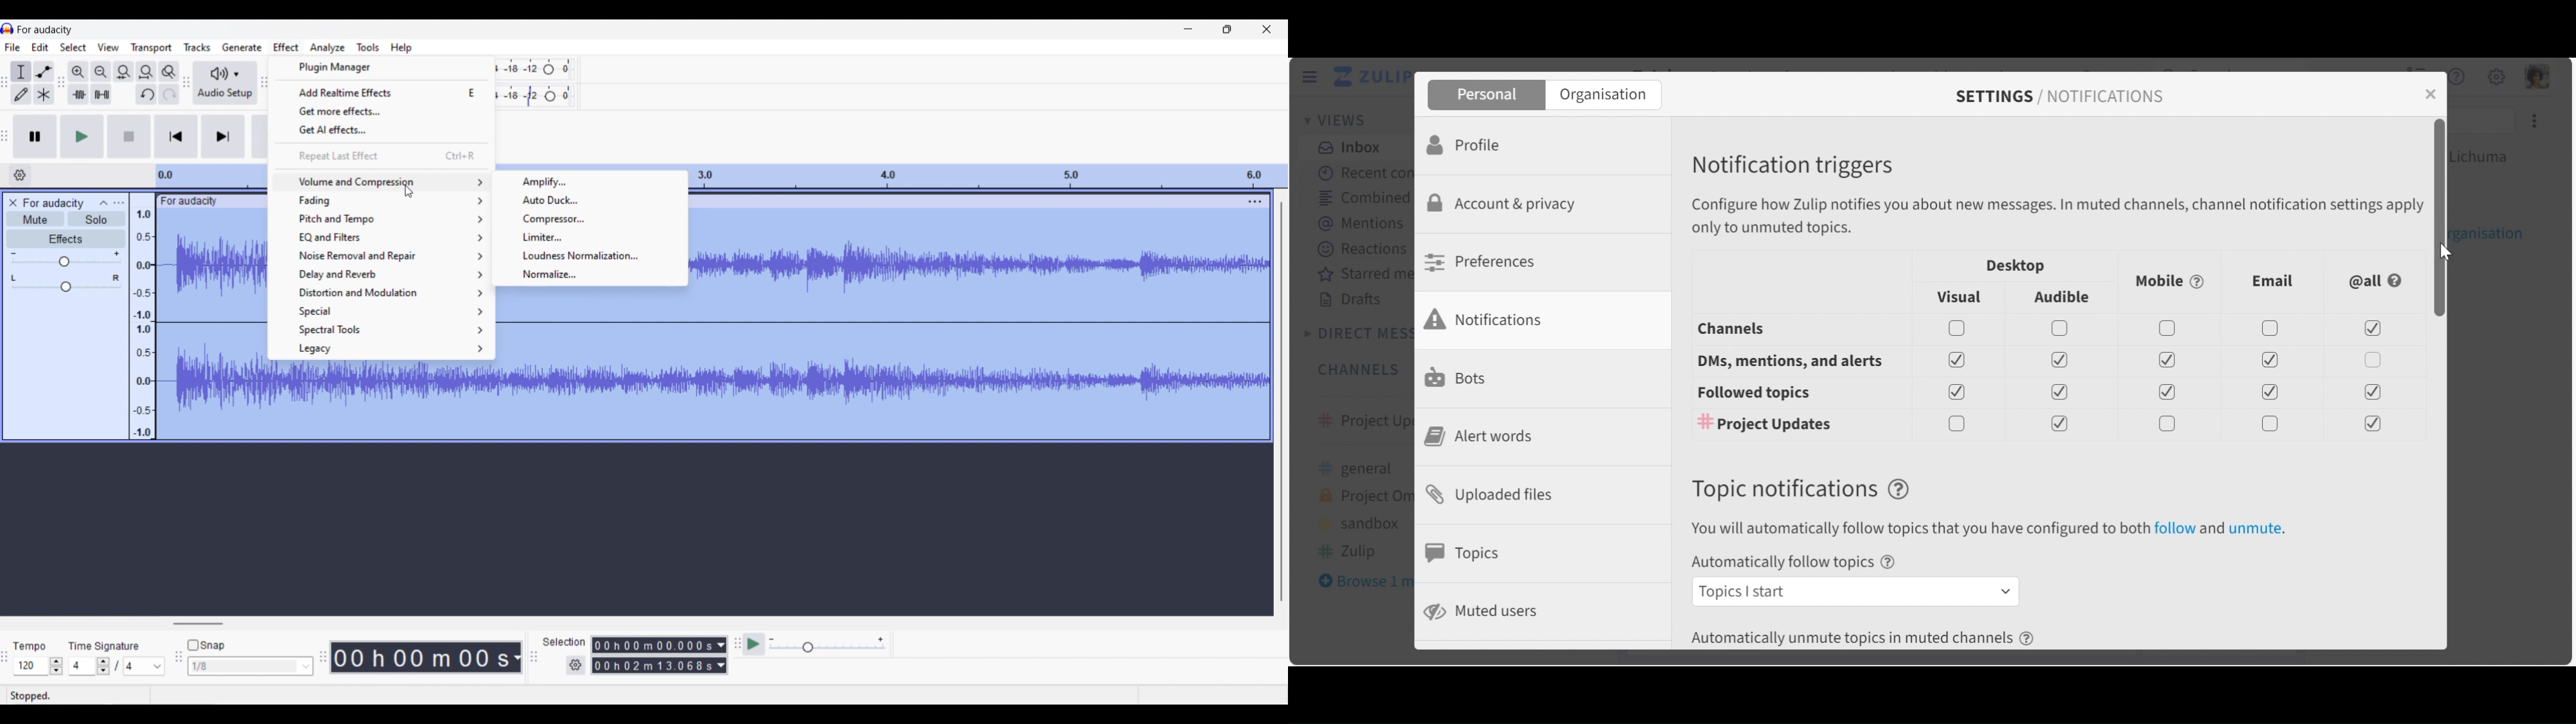 This screenshot has height=728, width=2576. Describe the element at coordinates (119, 203) in the screenshot. I see `Open menu` at that location.